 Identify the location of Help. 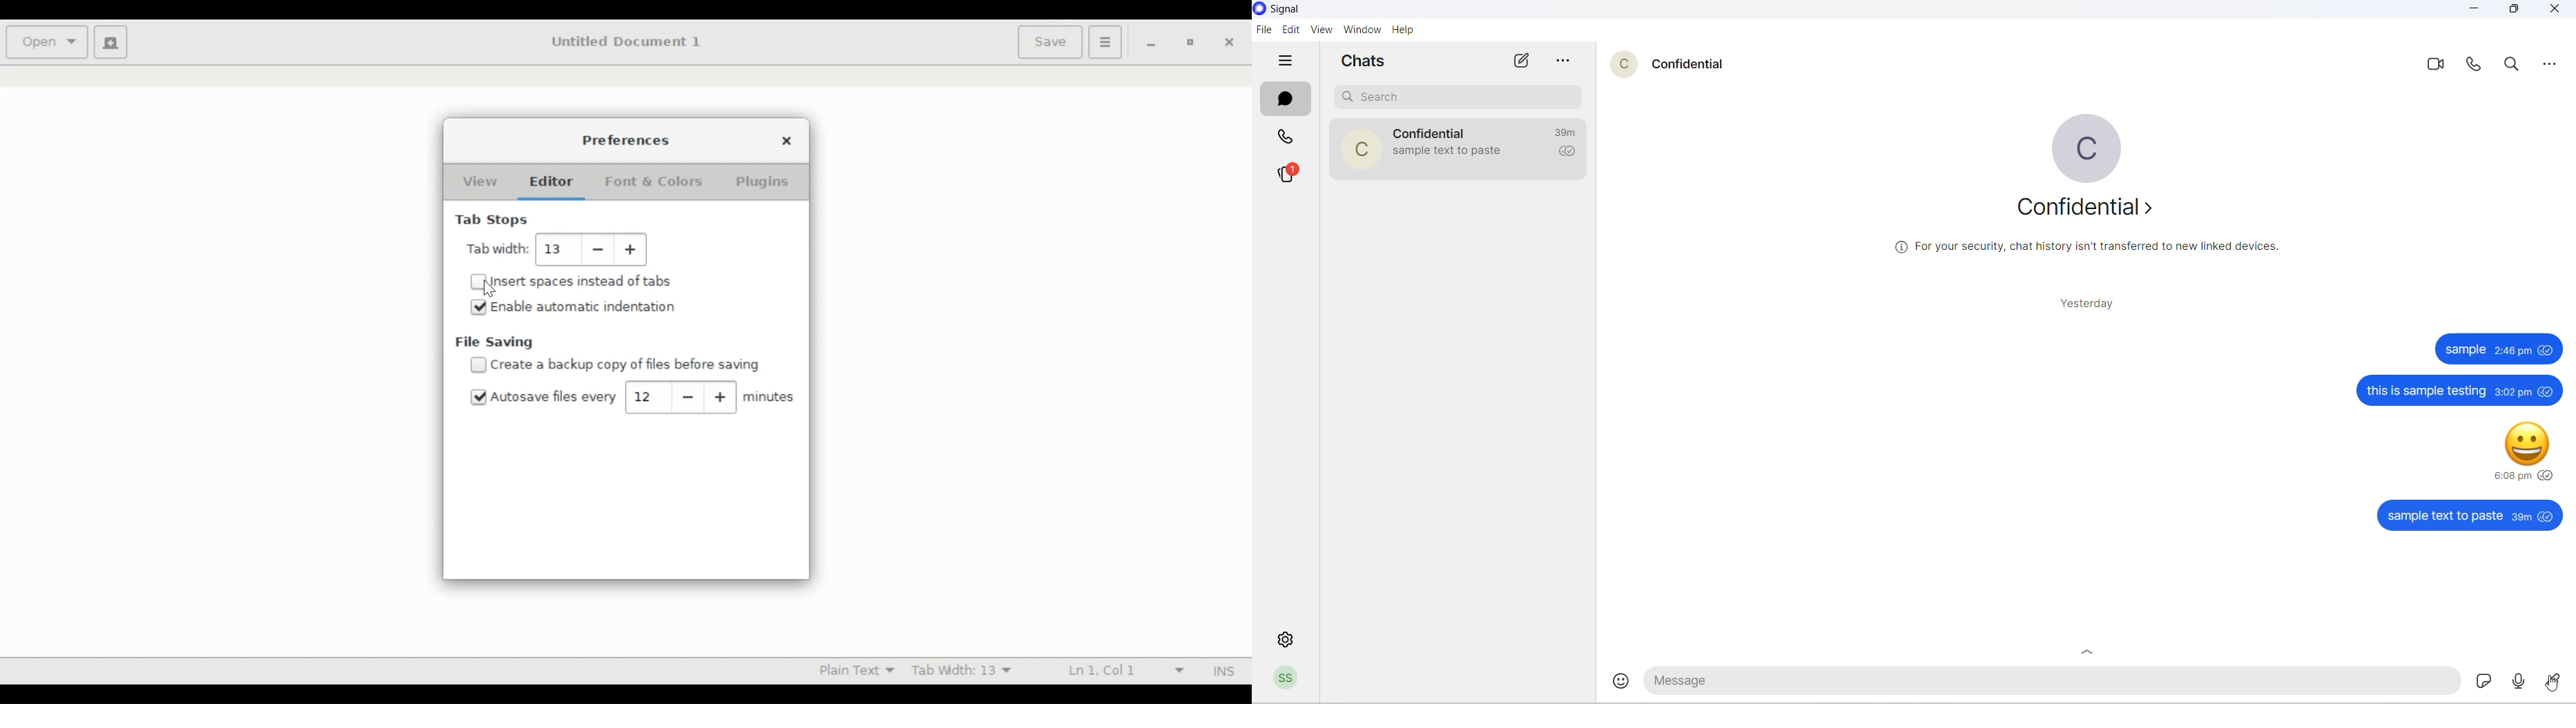
(1404, 30).